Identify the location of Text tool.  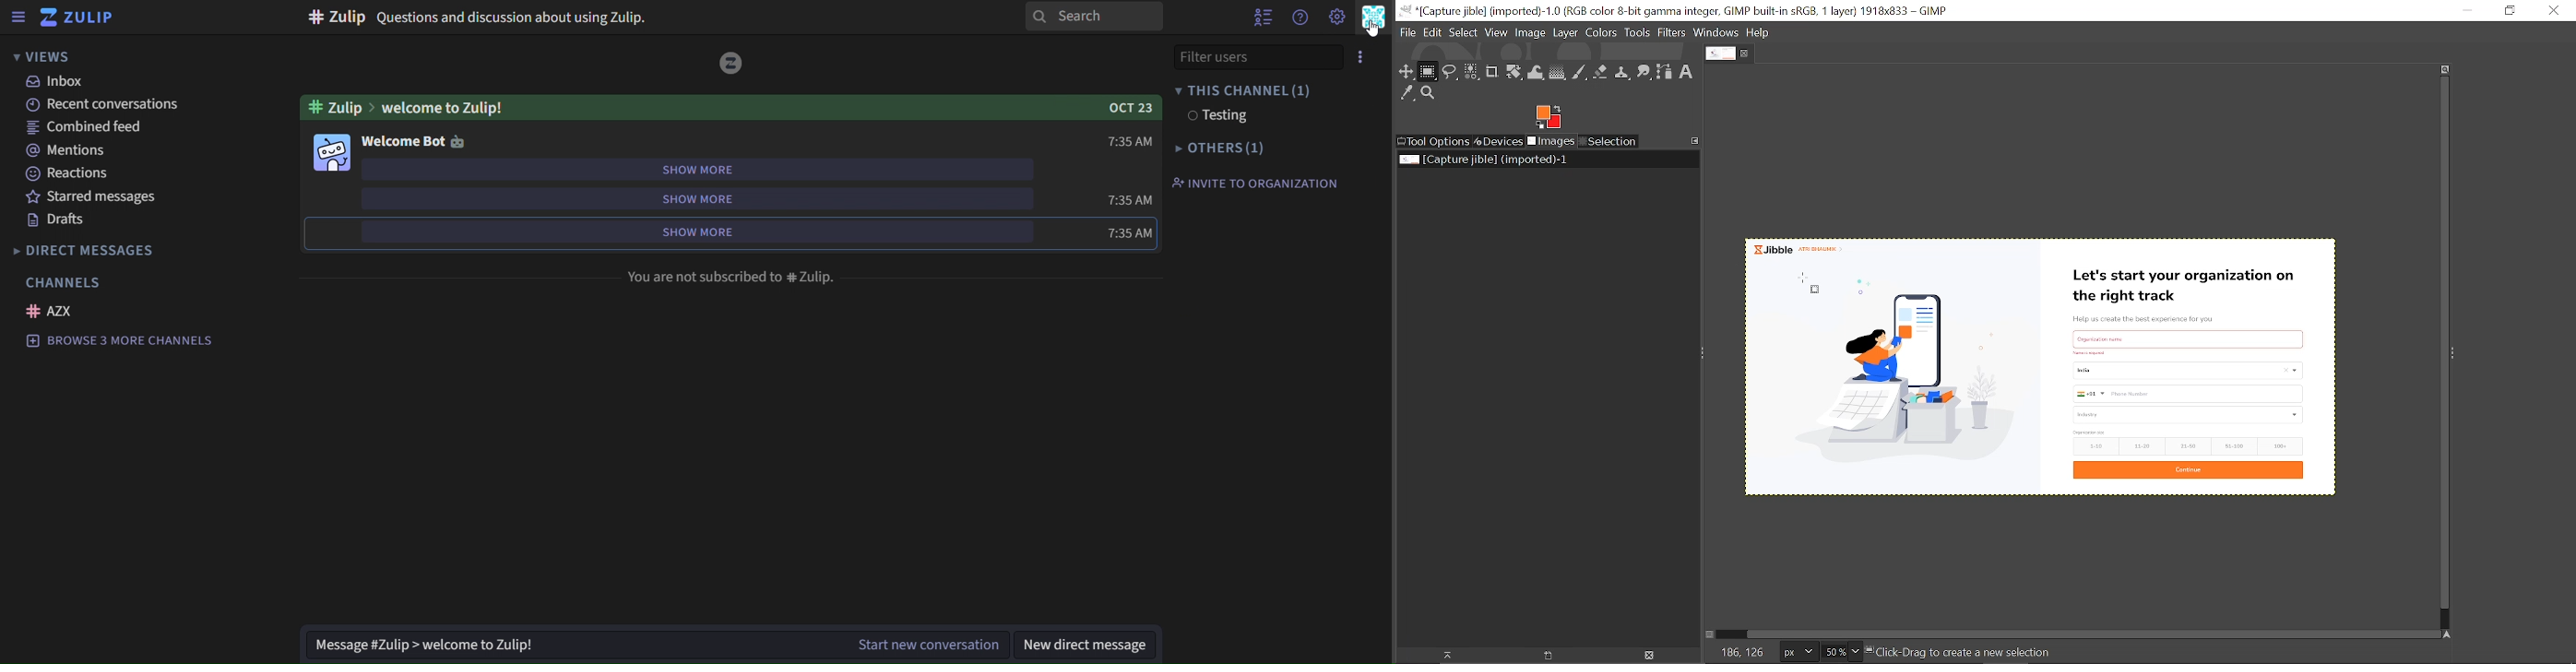
(1687, 71).